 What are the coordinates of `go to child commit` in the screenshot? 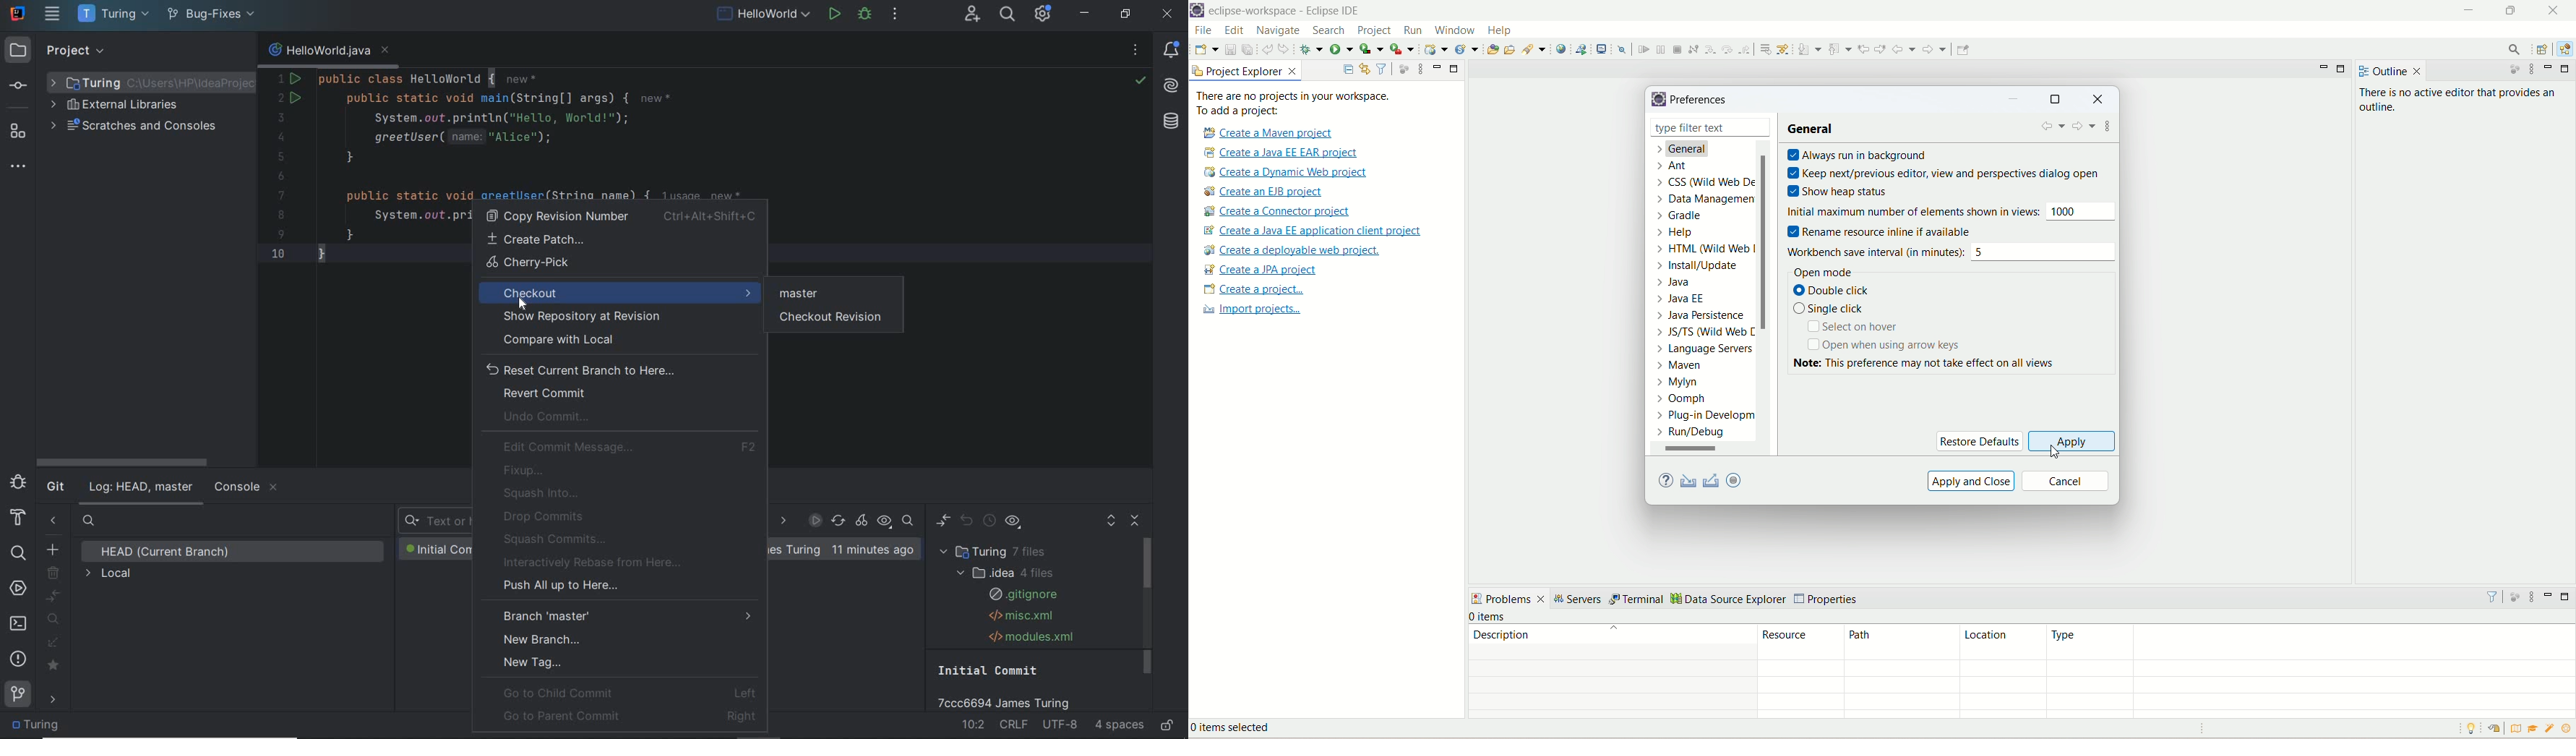 It's located at (630, 692).